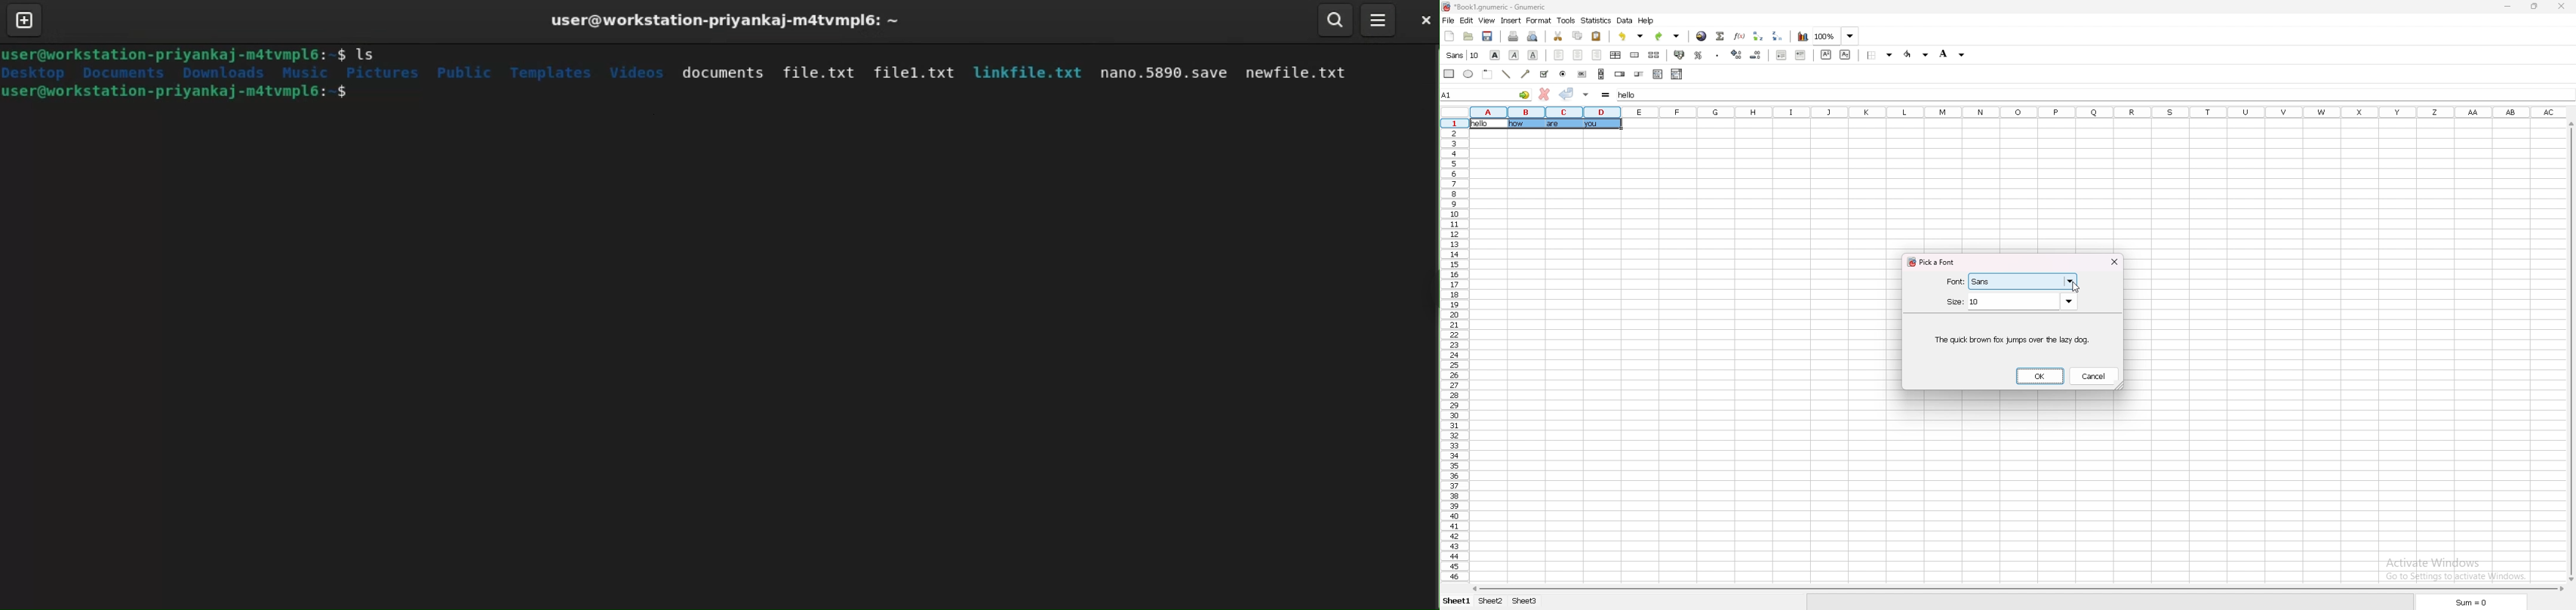 This screenshot has width=2576, height=616. What do you see at coordinates (1449, 73) in the screenshot?
I see `rectangle` at bounding box center [1449, 73].